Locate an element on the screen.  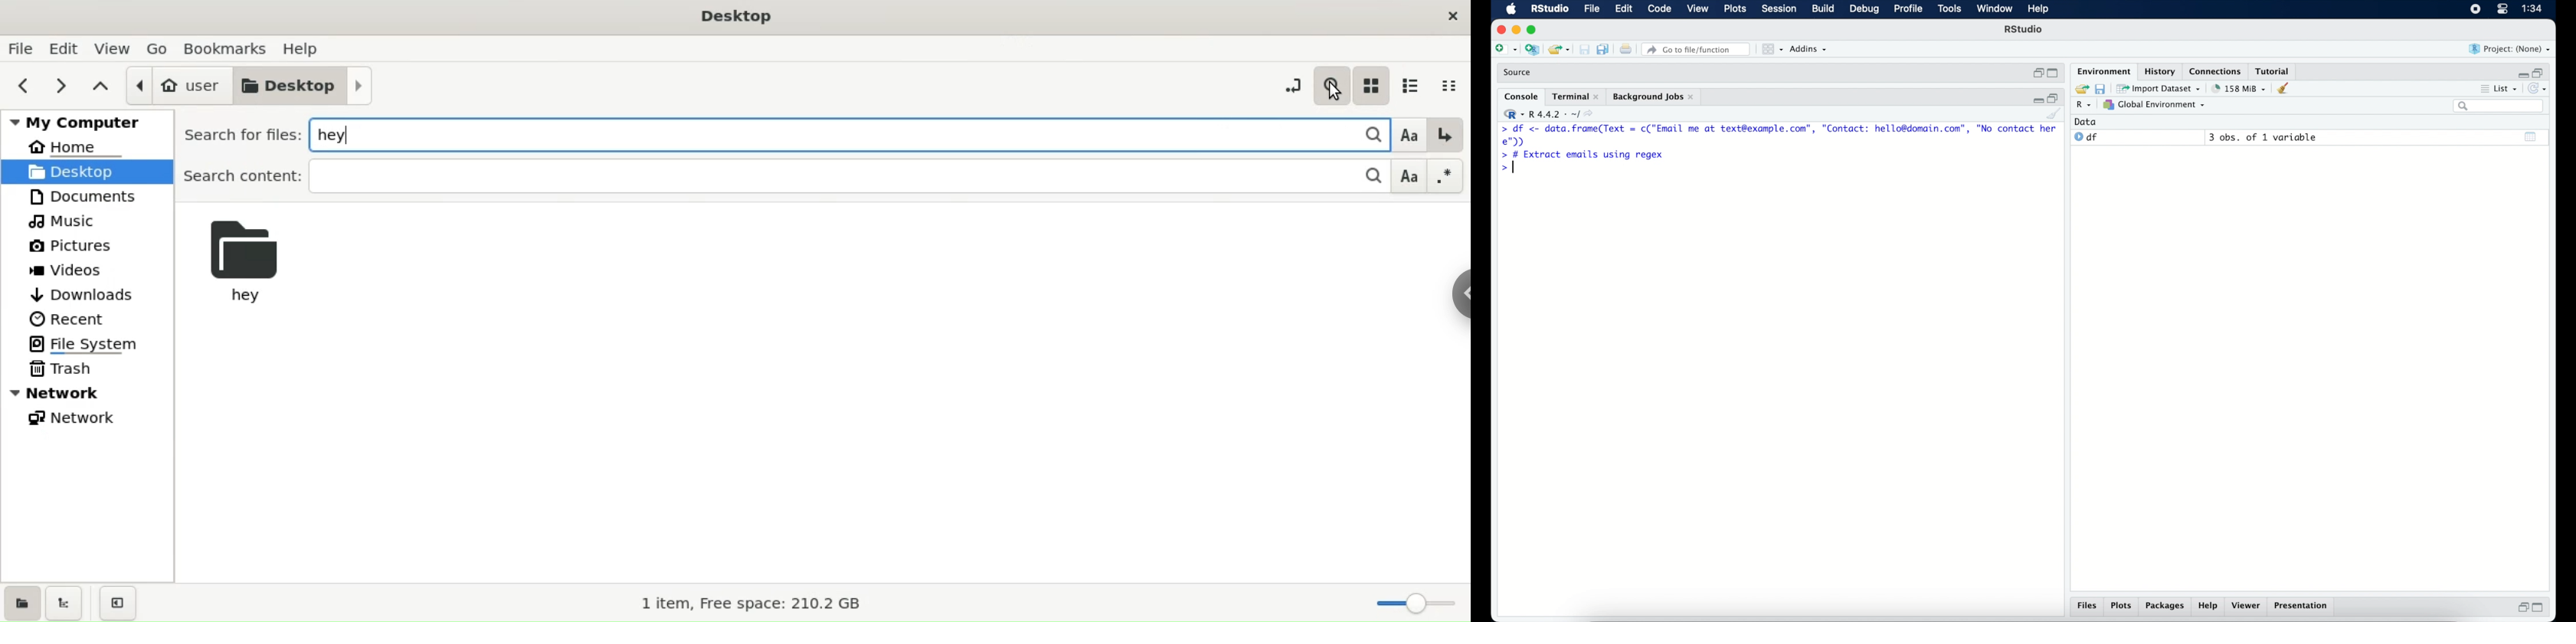
maximize is located at coordinates (2540, 608).